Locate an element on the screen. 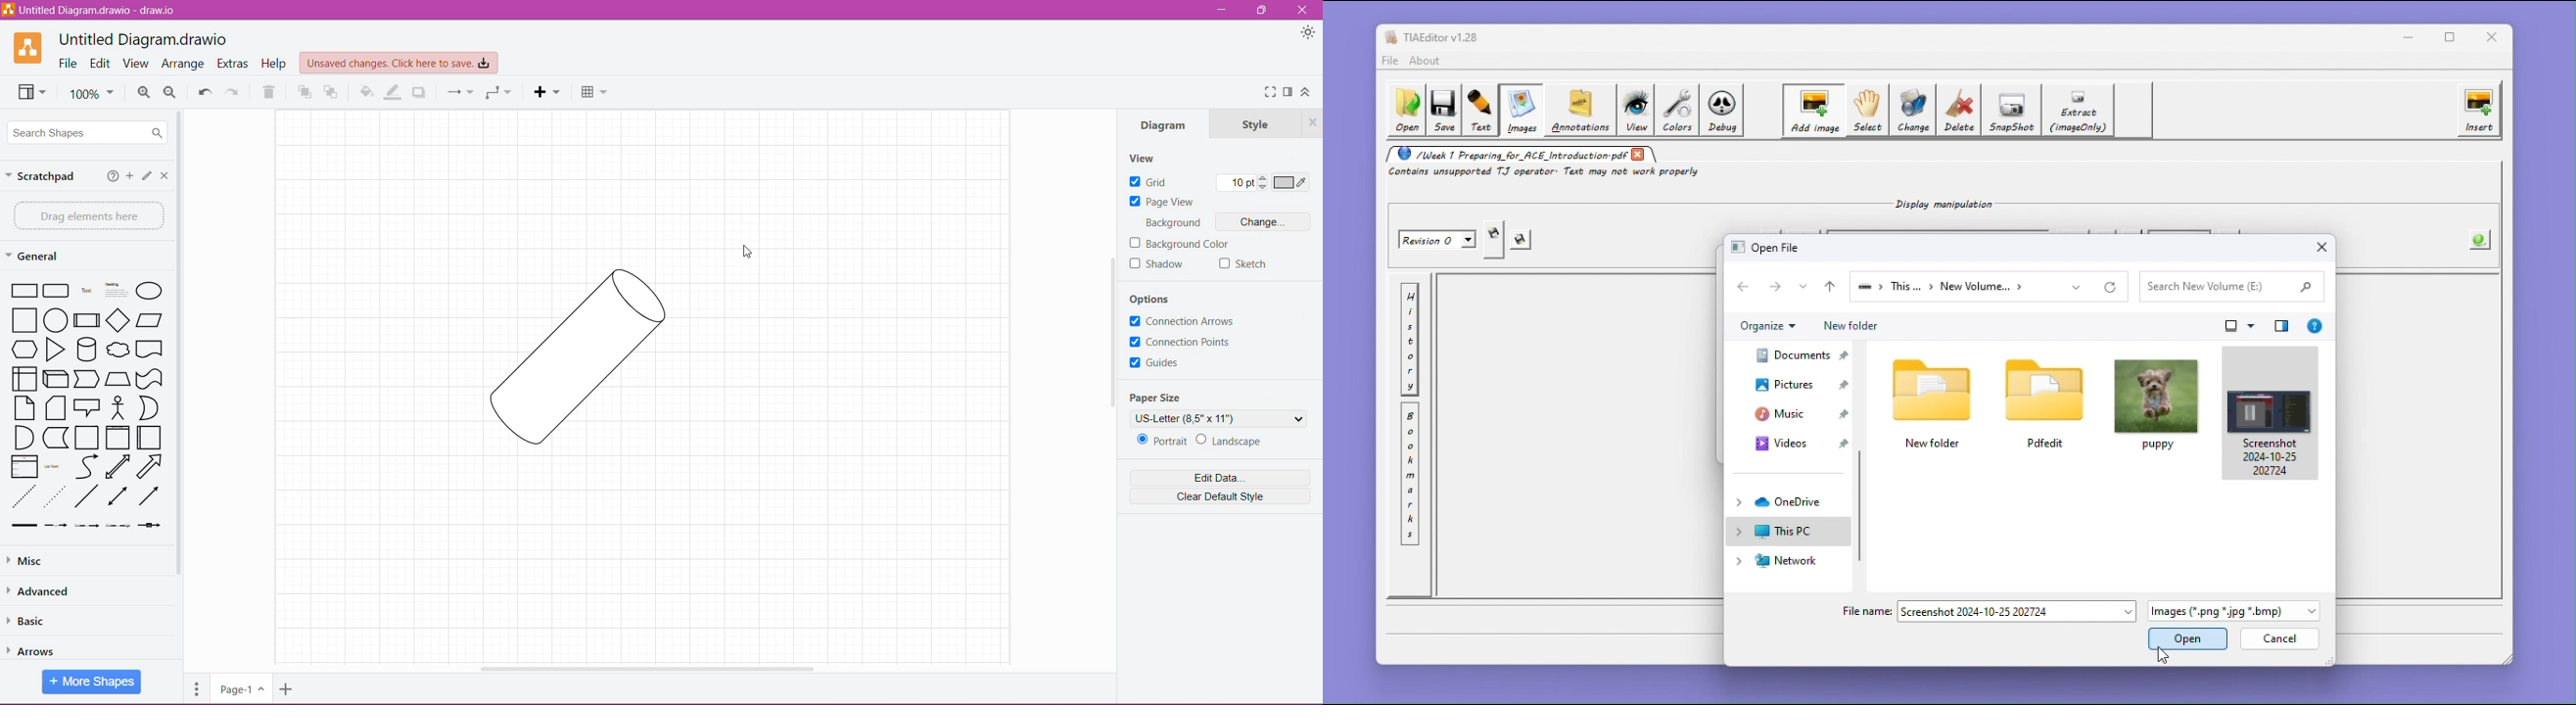  go back is located at coordinates (1746, 287).